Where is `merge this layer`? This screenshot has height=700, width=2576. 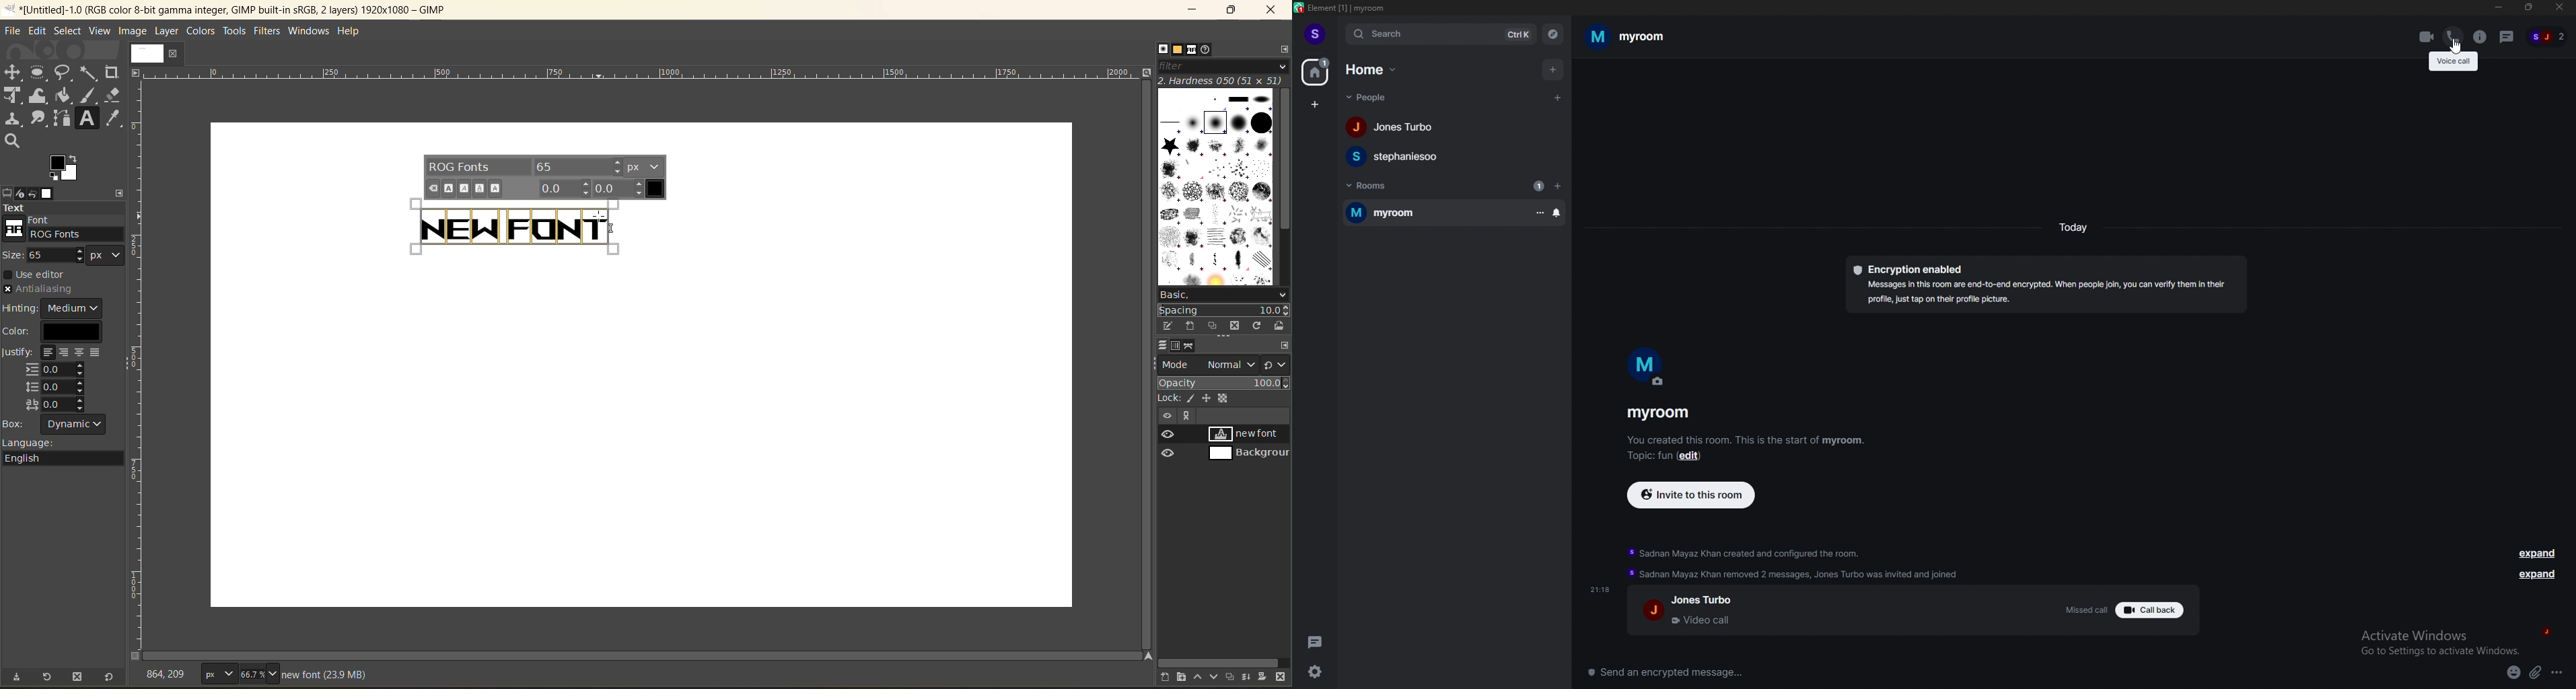 merge this layer is located at coordinates (1251, 678).